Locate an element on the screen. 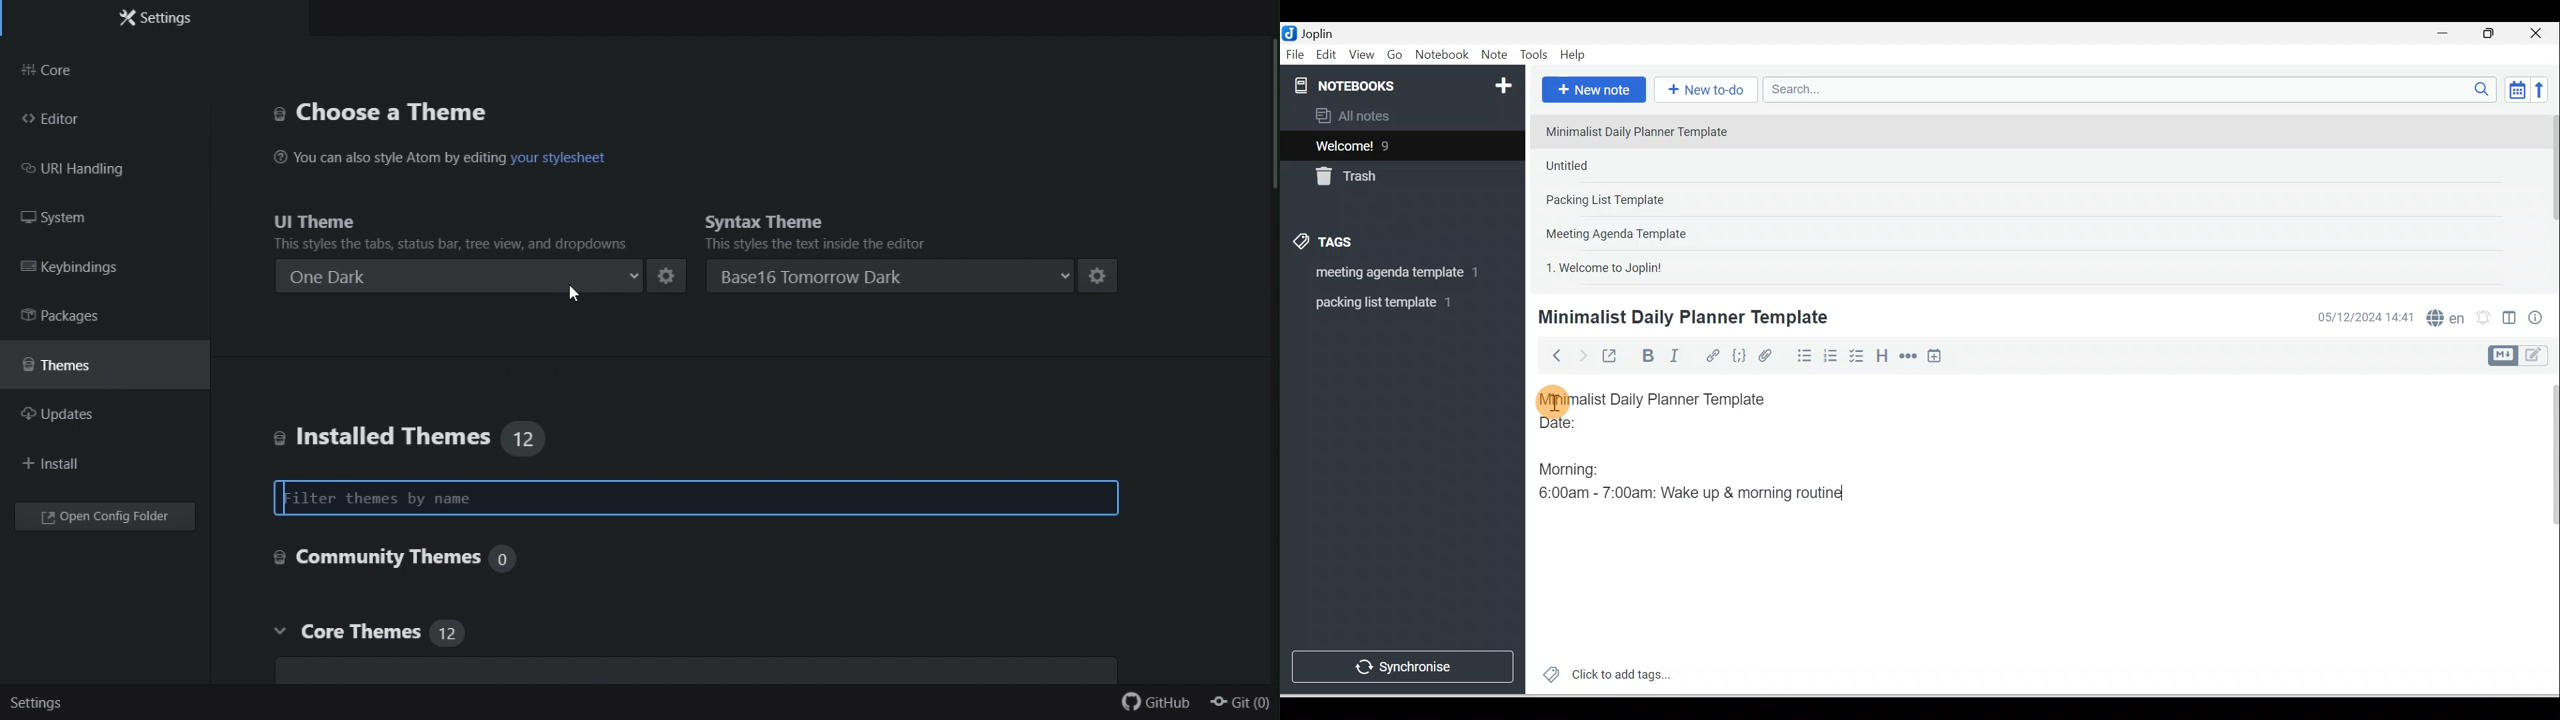  Notebook is located at coordinates (1441, 55).